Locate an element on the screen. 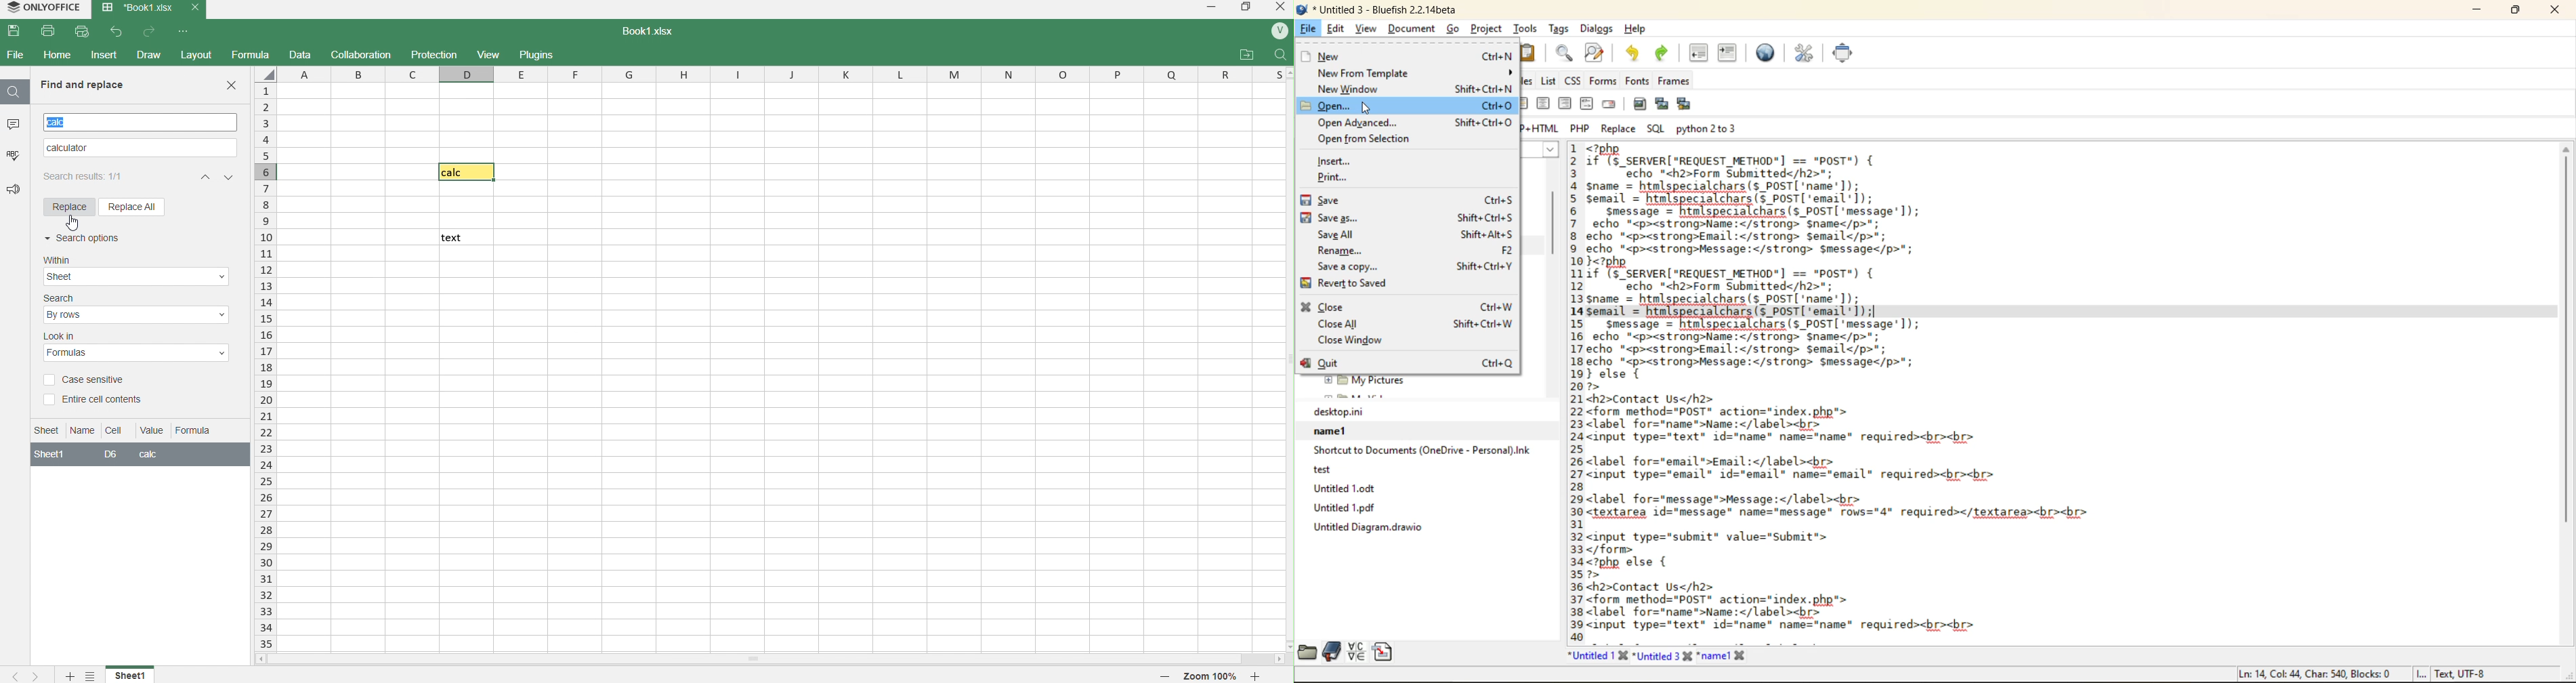 Image resolution: width=2576 pixels, height=700 pixels. next match is located at coordinates (203, 177).